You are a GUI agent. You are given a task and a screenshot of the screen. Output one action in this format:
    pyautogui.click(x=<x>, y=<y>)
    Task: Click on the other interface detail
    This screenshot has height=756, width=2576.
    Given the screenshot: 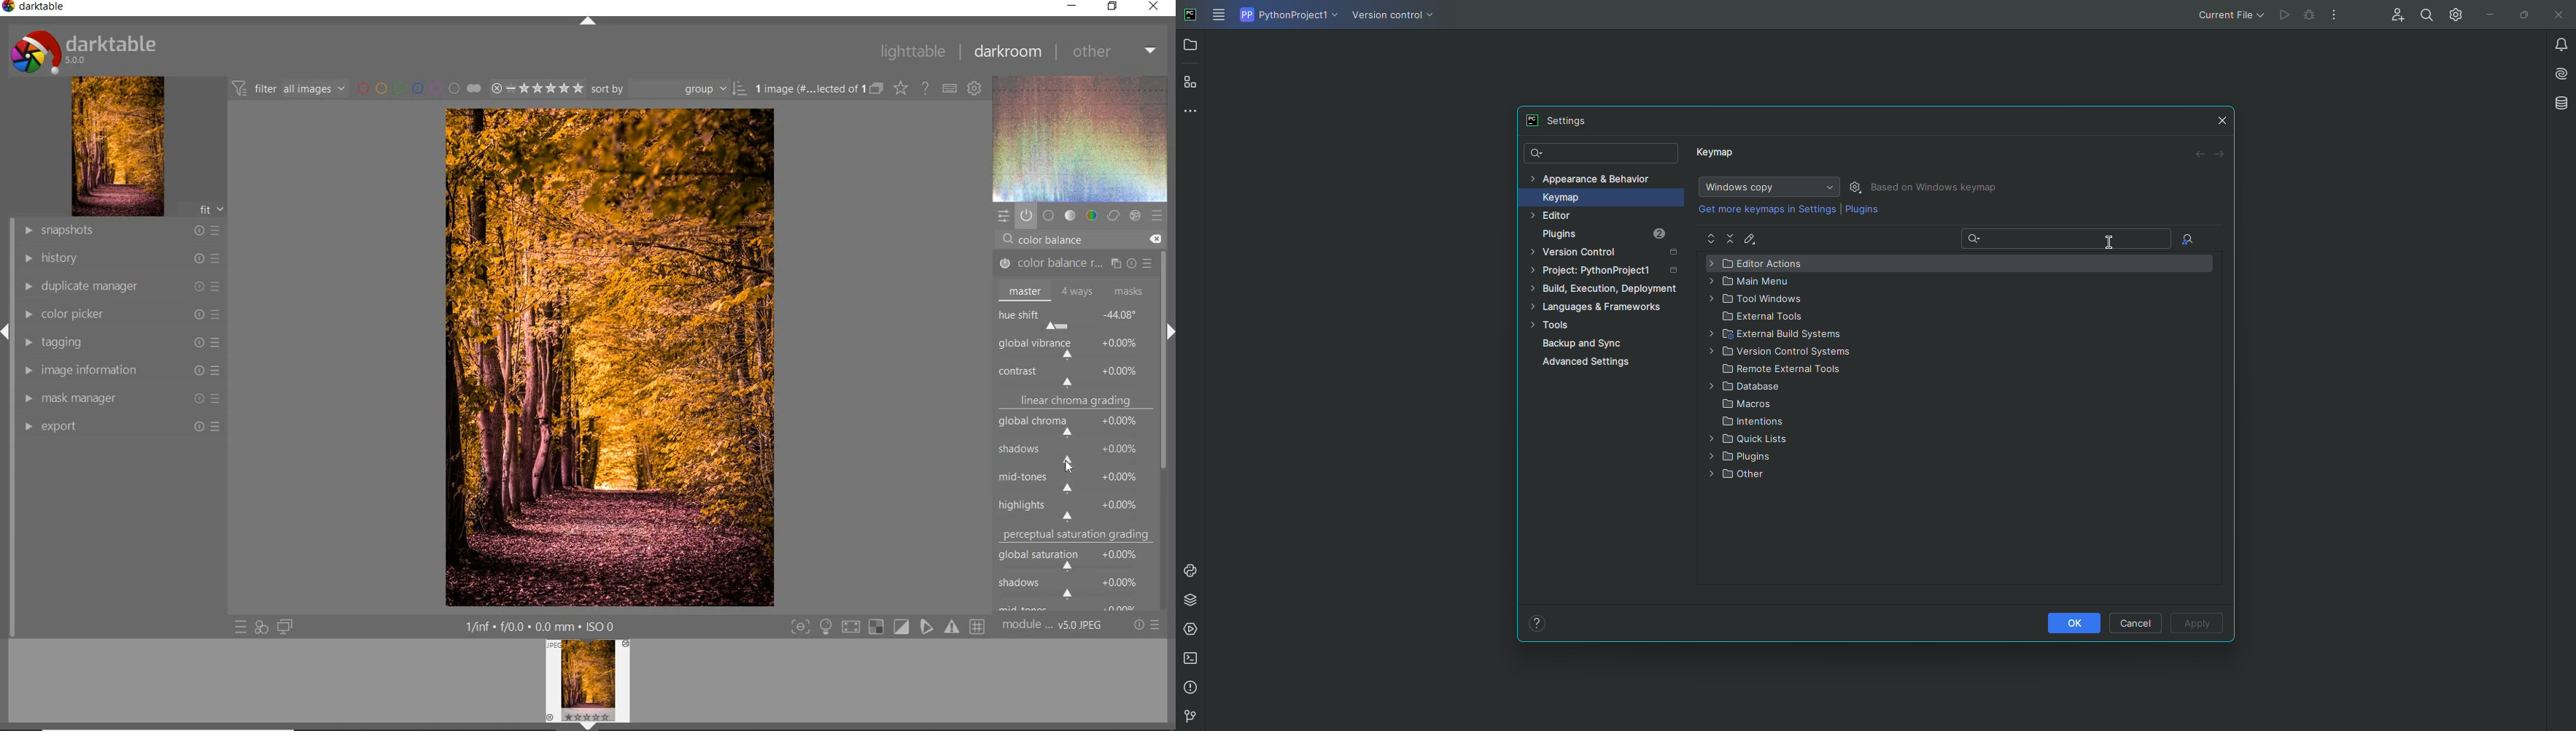 What is the action you would take?
    pyautogui.click(x=542, y=627)
    